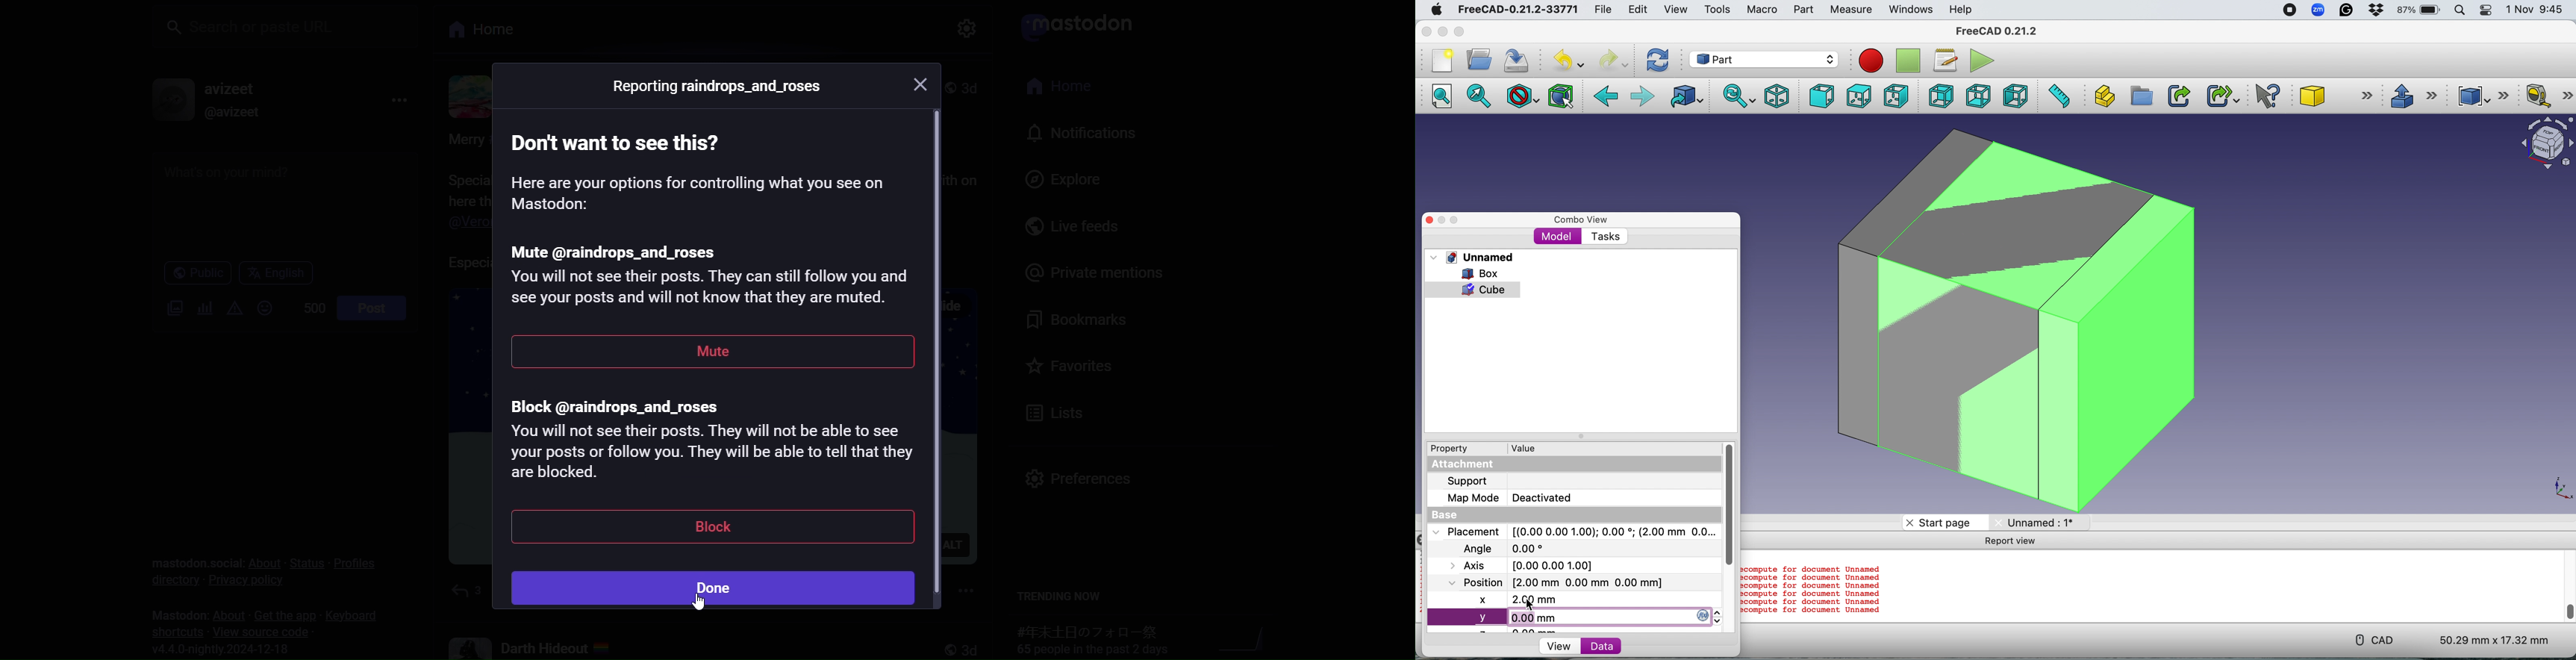 Image resolution: width=2576 pixels, height=672 pixels. Describe the element at coordinates (2058, 95) in the screenshot. I see `Measure distance` at that location.